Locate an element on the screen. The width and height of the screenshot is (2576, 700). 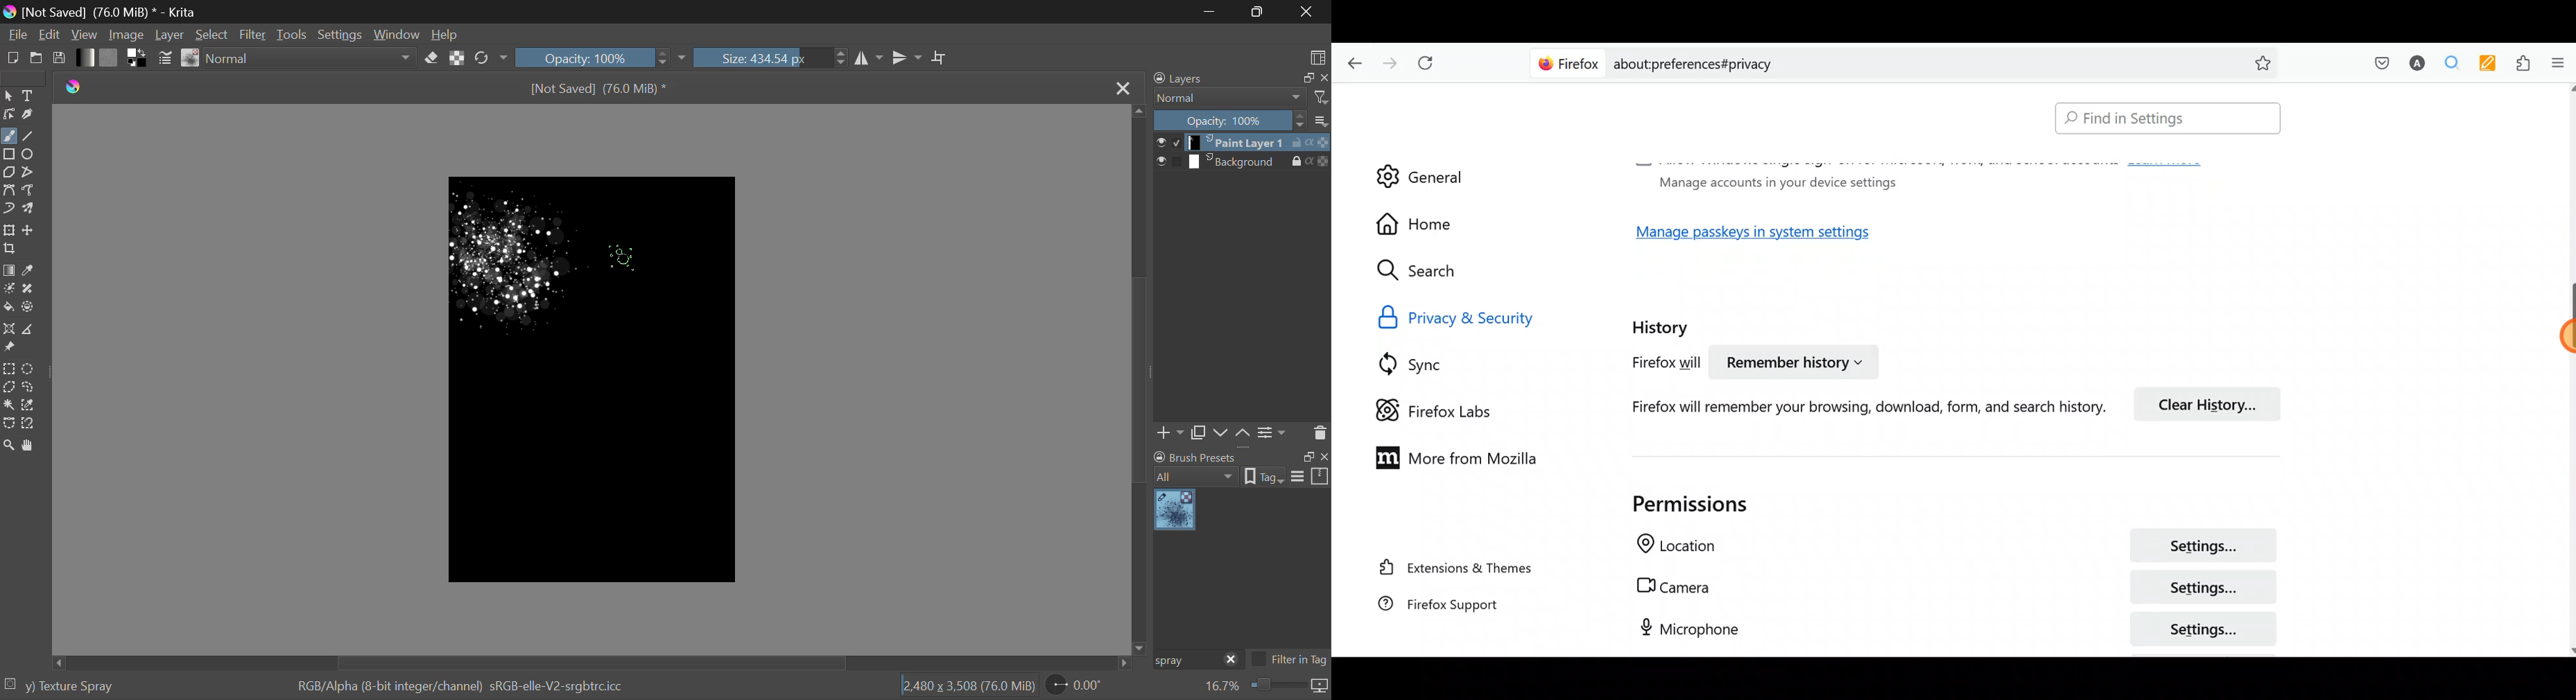
Select is located at coordinates (212, 34).